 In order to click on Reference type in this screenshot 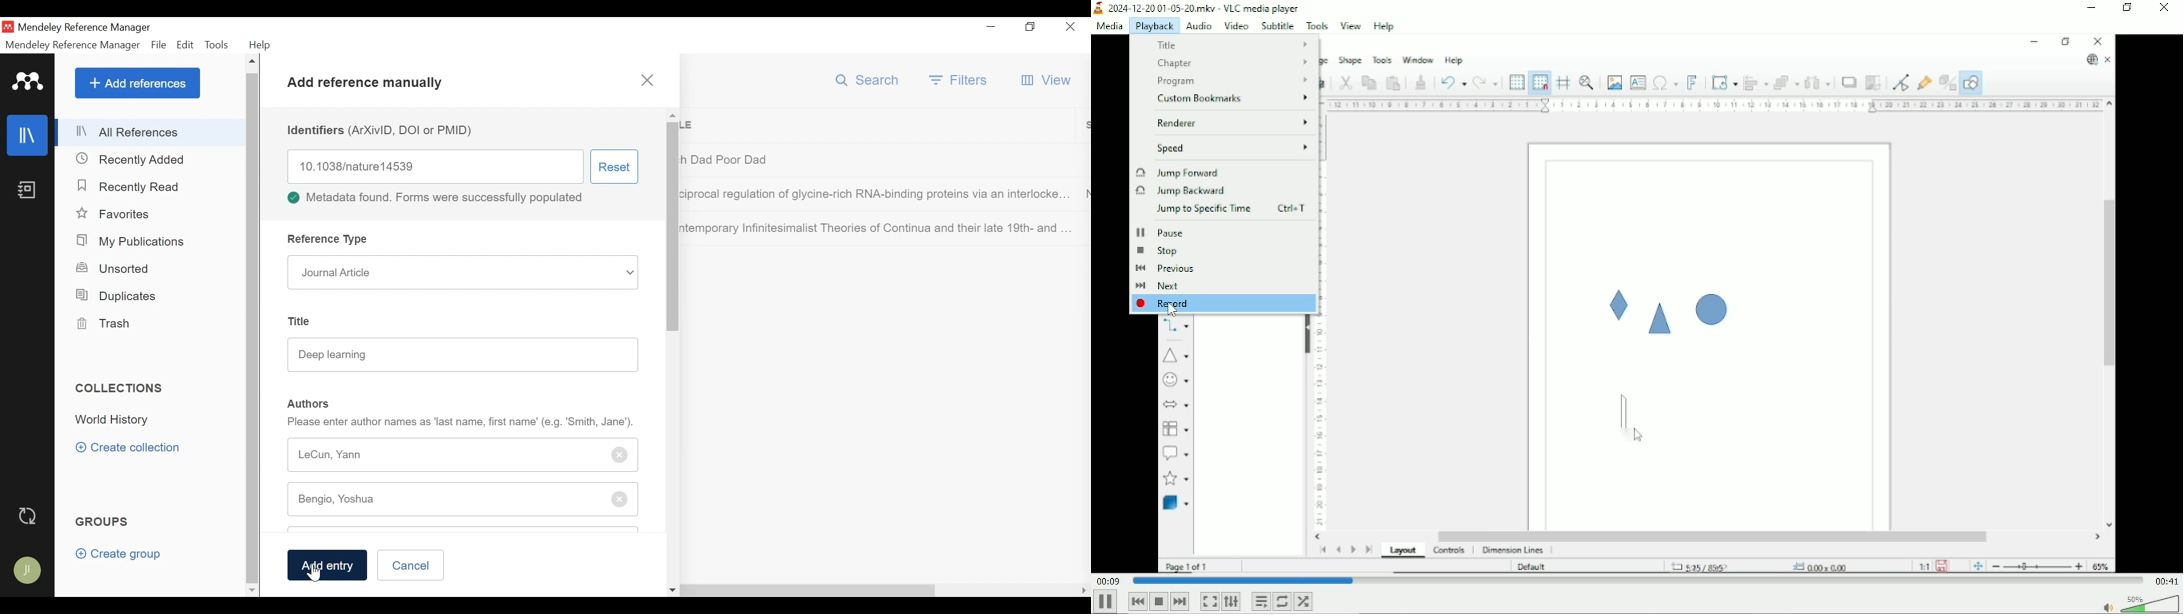, I will do `click(330, 240)`.